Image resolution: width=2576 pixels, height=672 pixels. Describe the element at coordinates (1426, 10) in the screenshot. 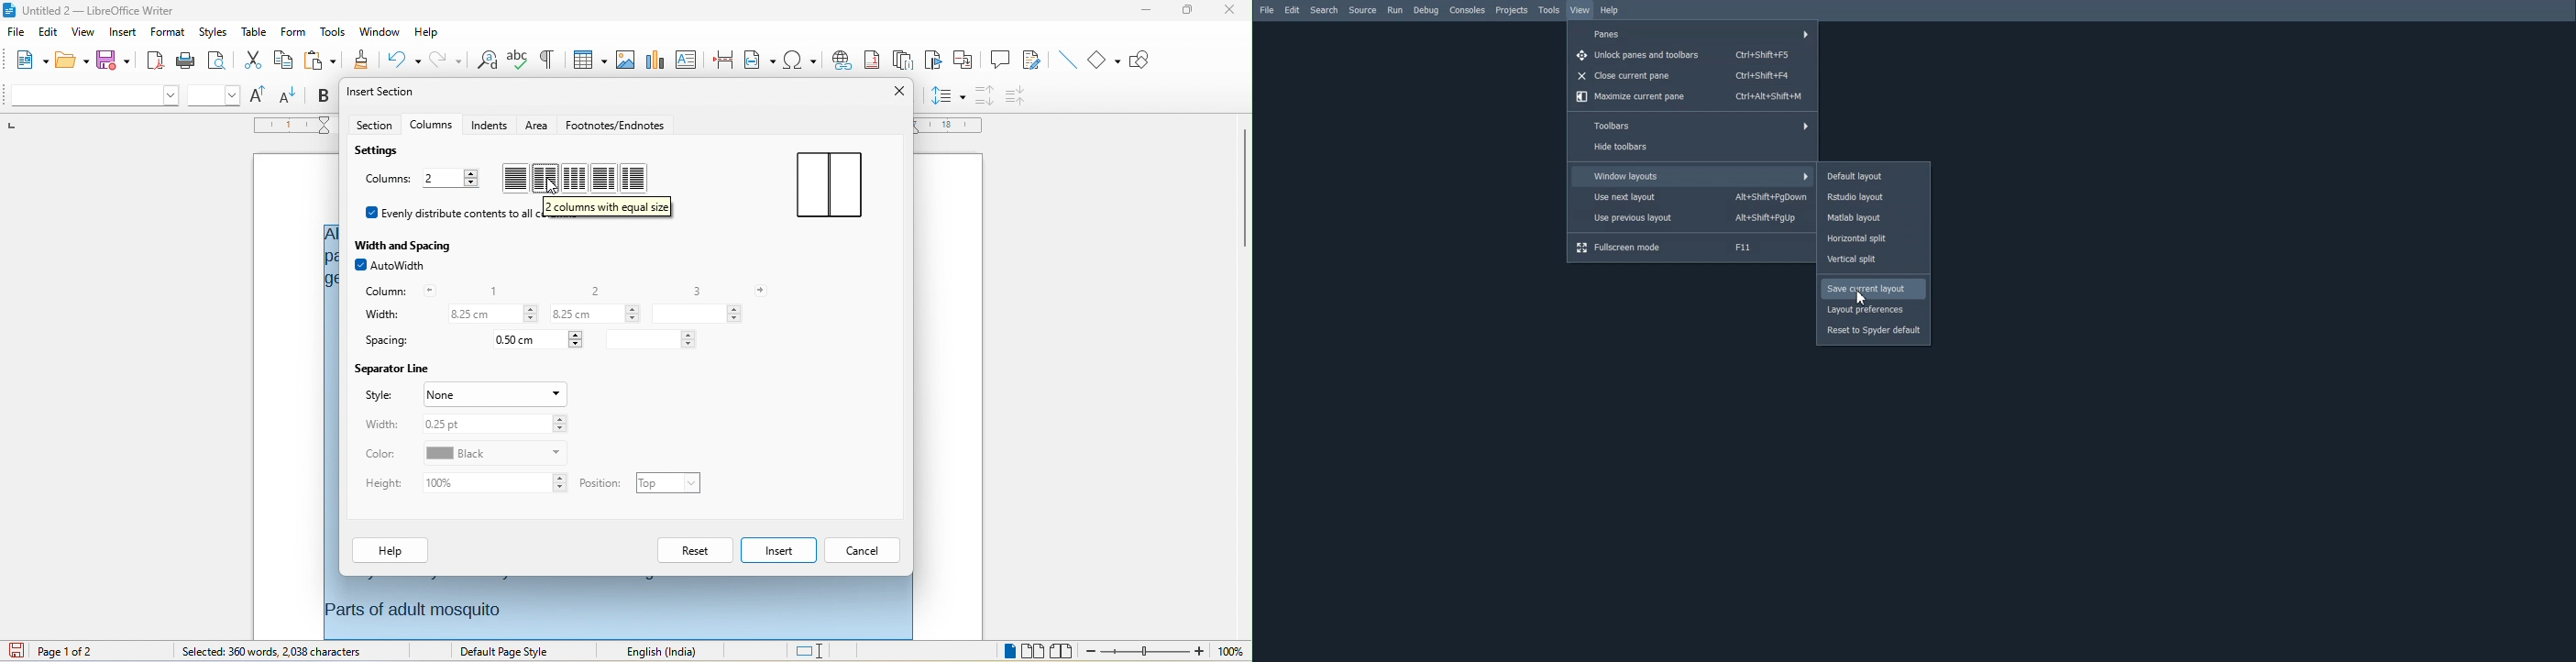

I see `Debug` at that location.